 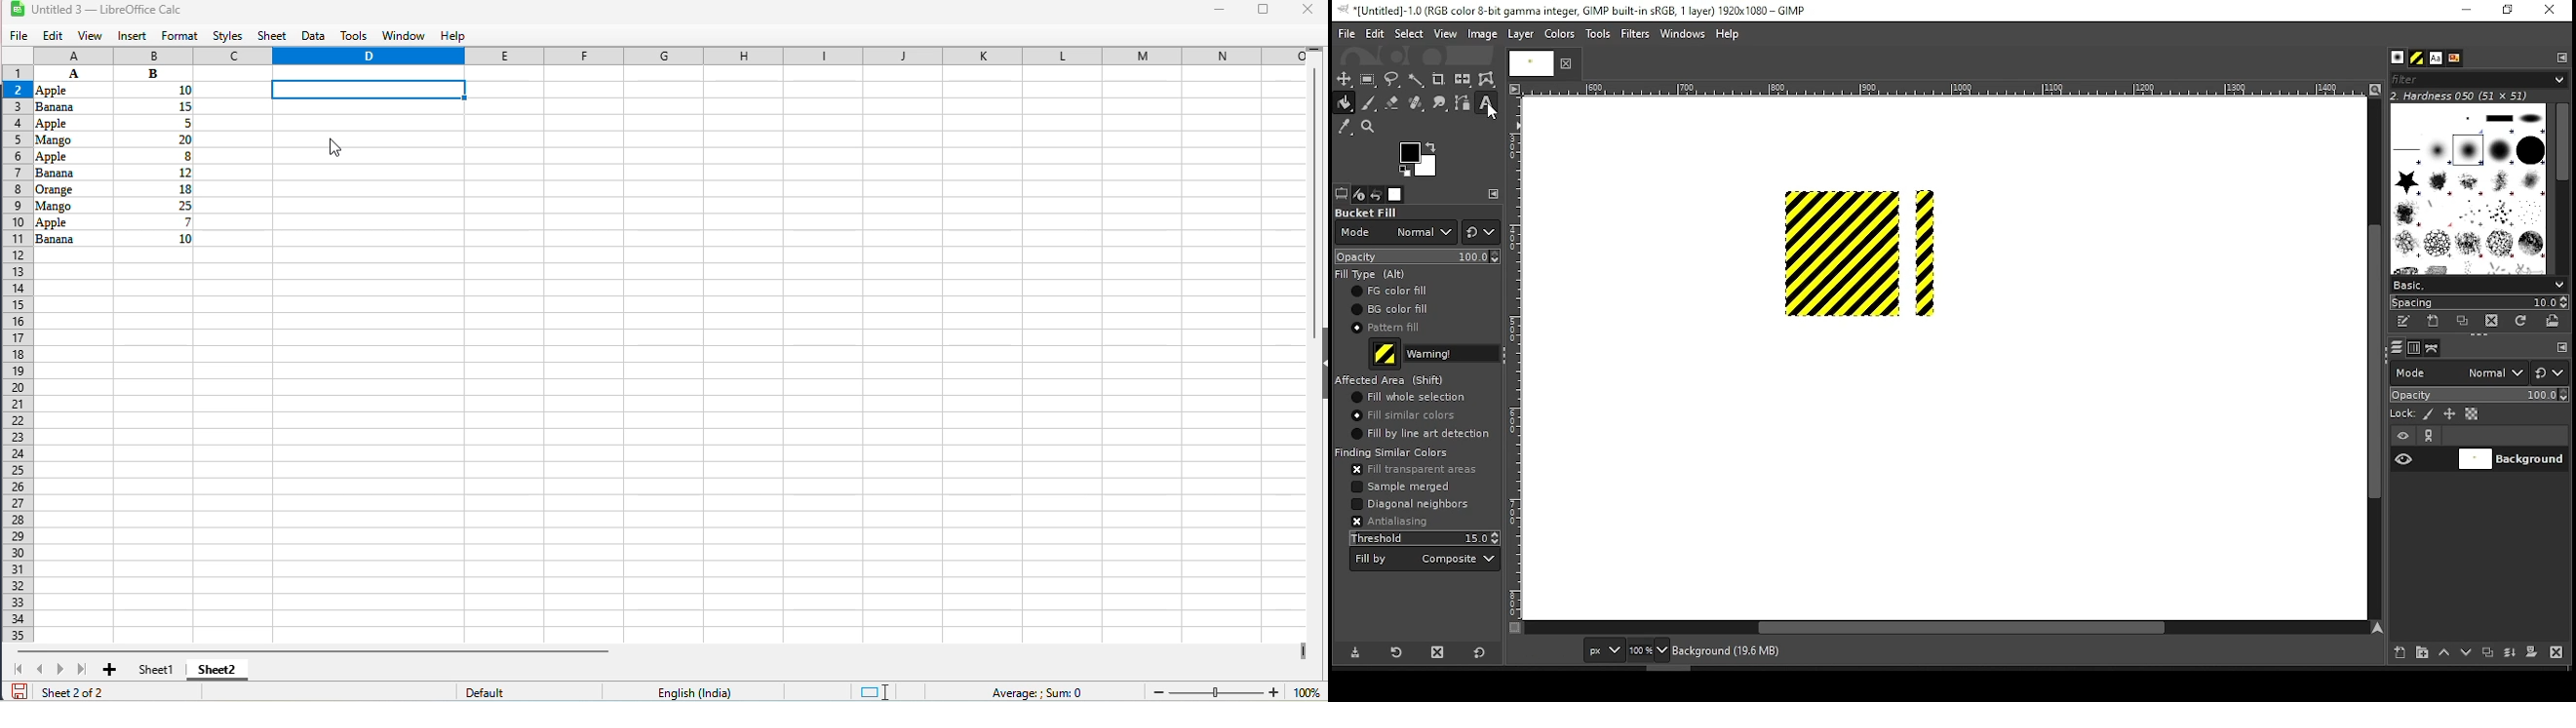 I want to click on scroll to last sheet, so click(x=83, y=669).